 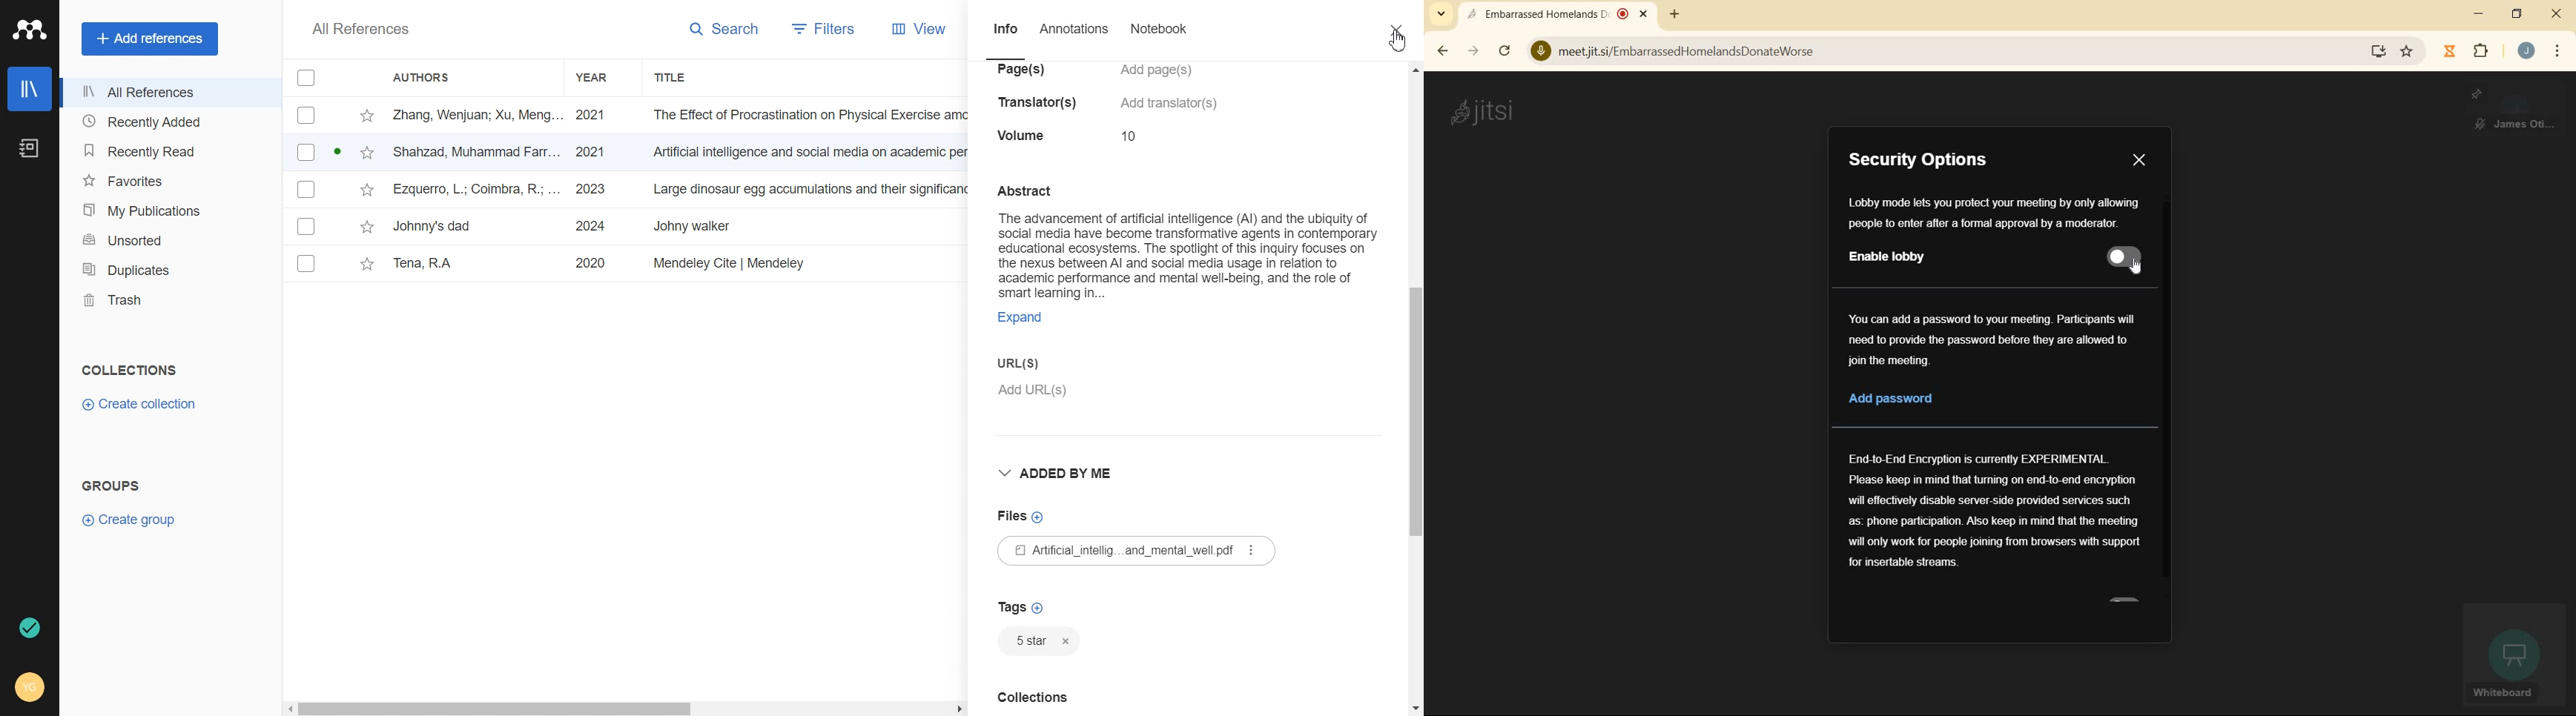 I want to click on Horizontal scroll bar, so click(x=626, y=706).